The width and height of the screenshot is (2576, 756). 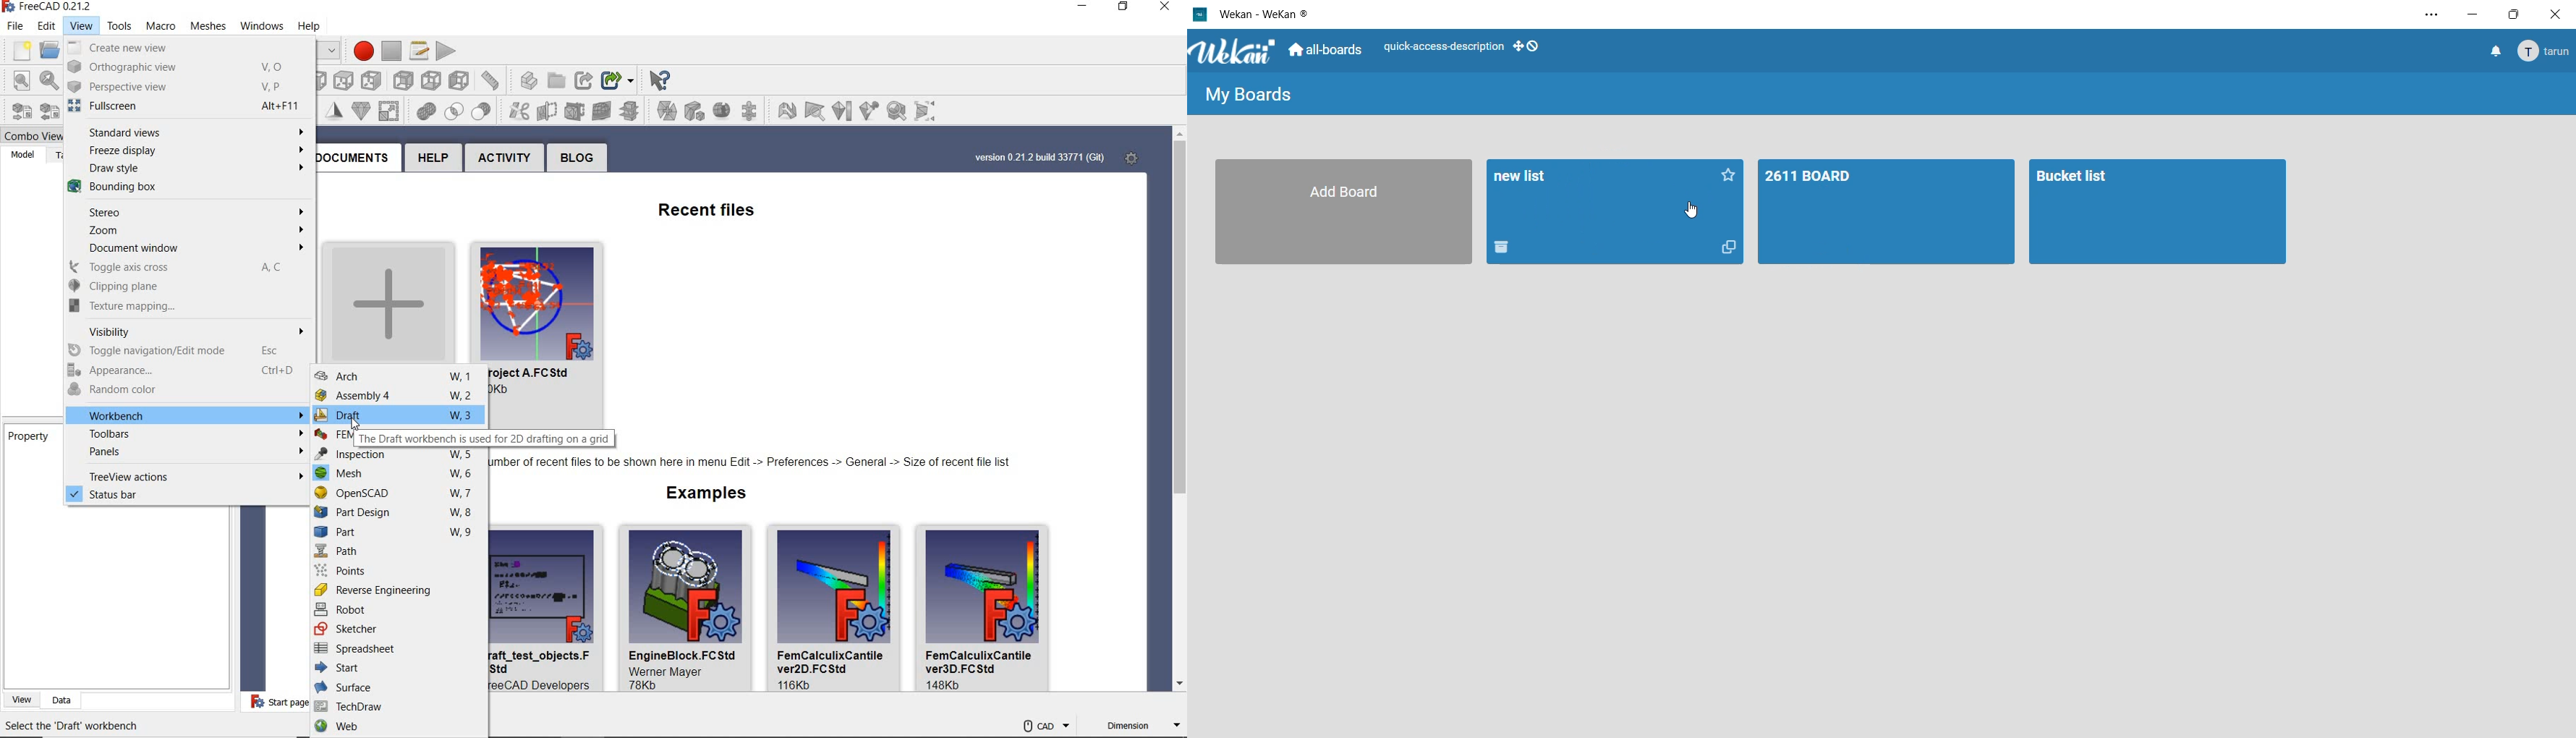 I want to click on solid mesh, so click(x=897, y=110).